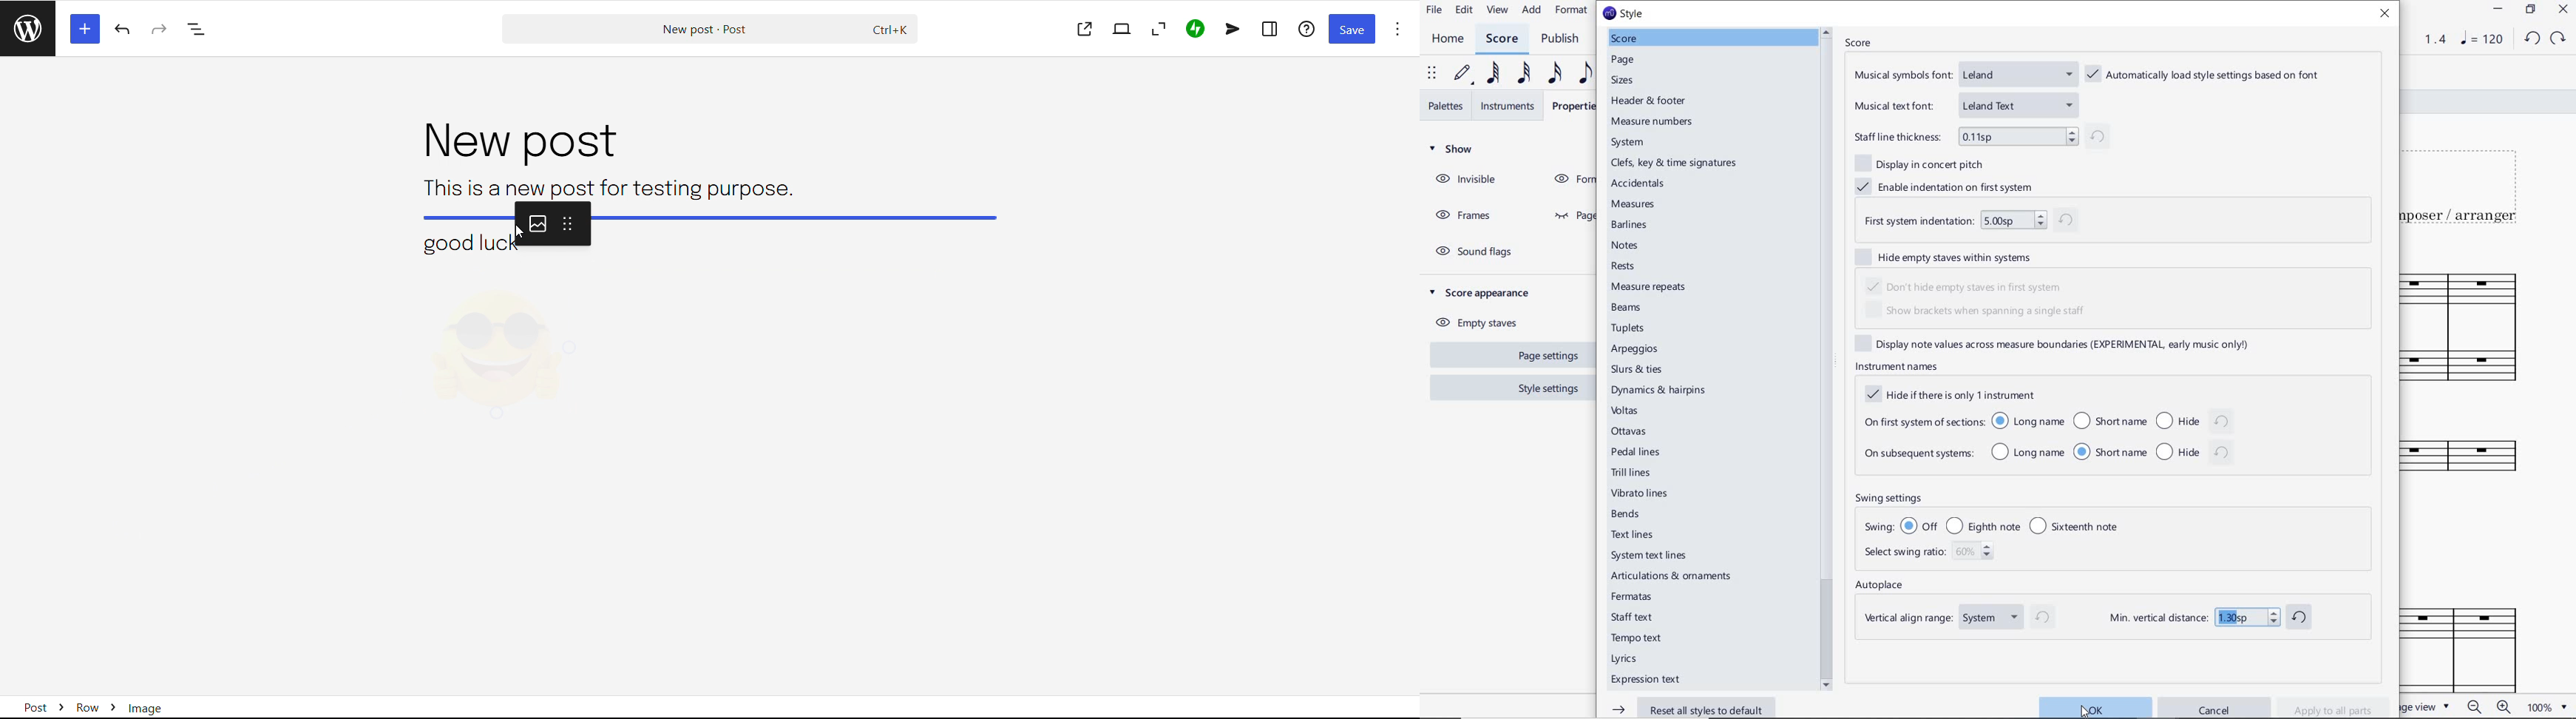 The image size is (2576, 728). What do you see at coordinates (1308, 28) in the screenshot?
I see `help` at bounding box center [1308, 28].